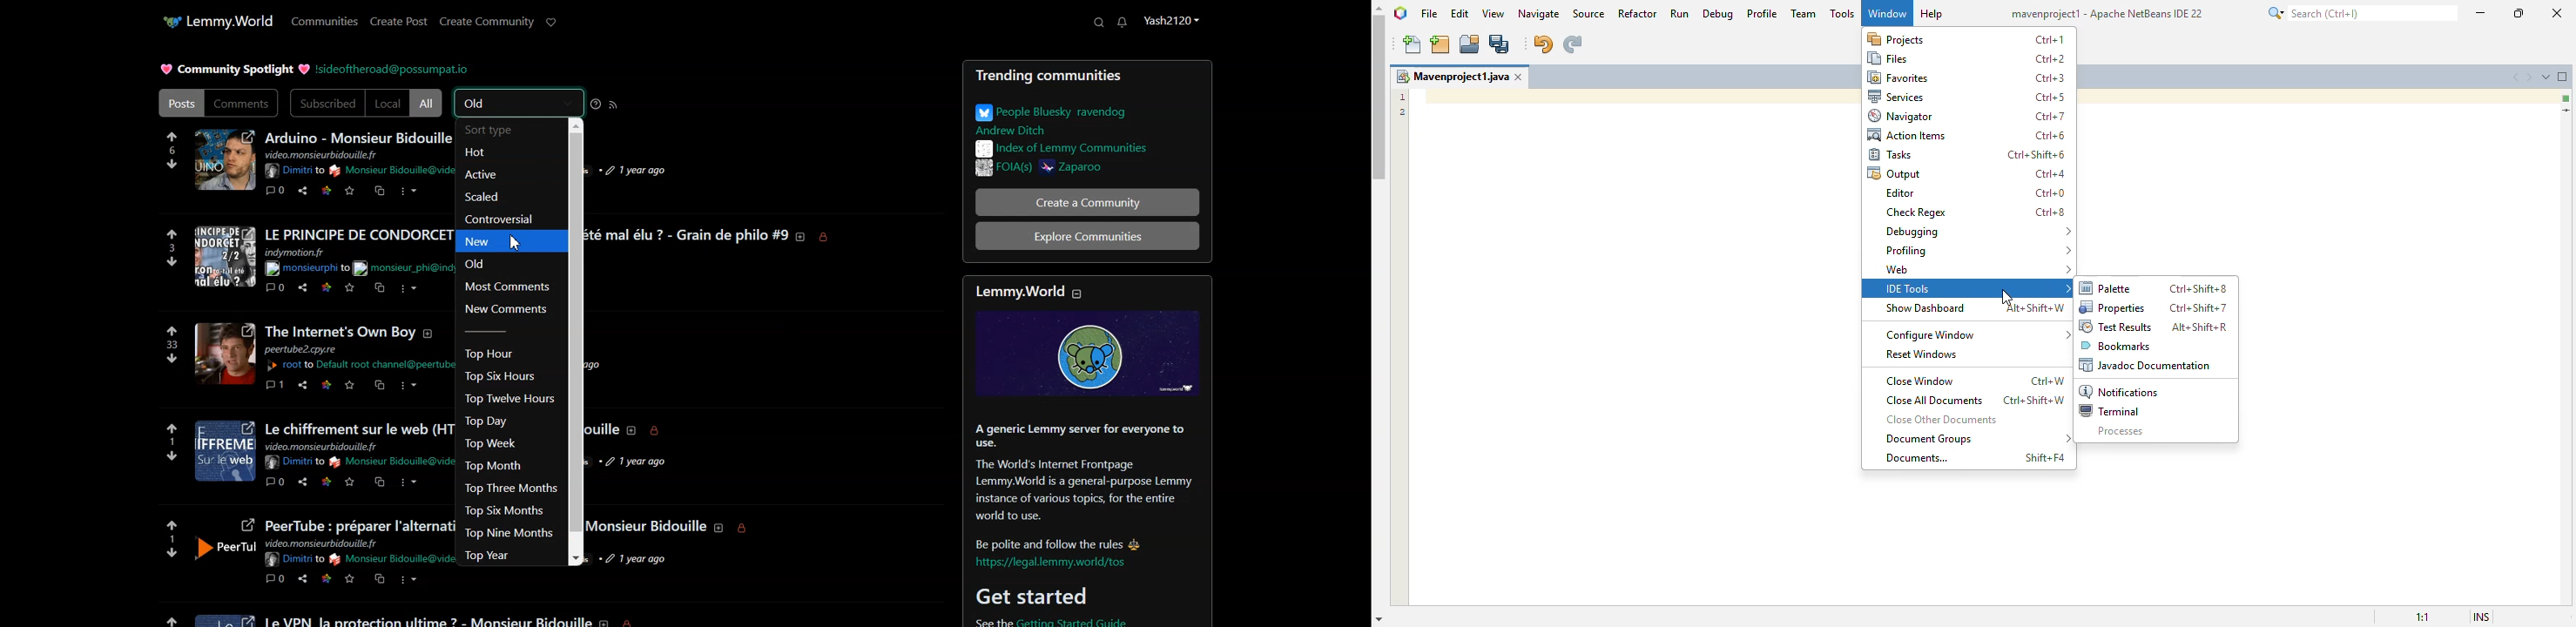  Describe the element at coordinates (2050, 117) in the screenshot. I see `shortcut for navigator` at that location.